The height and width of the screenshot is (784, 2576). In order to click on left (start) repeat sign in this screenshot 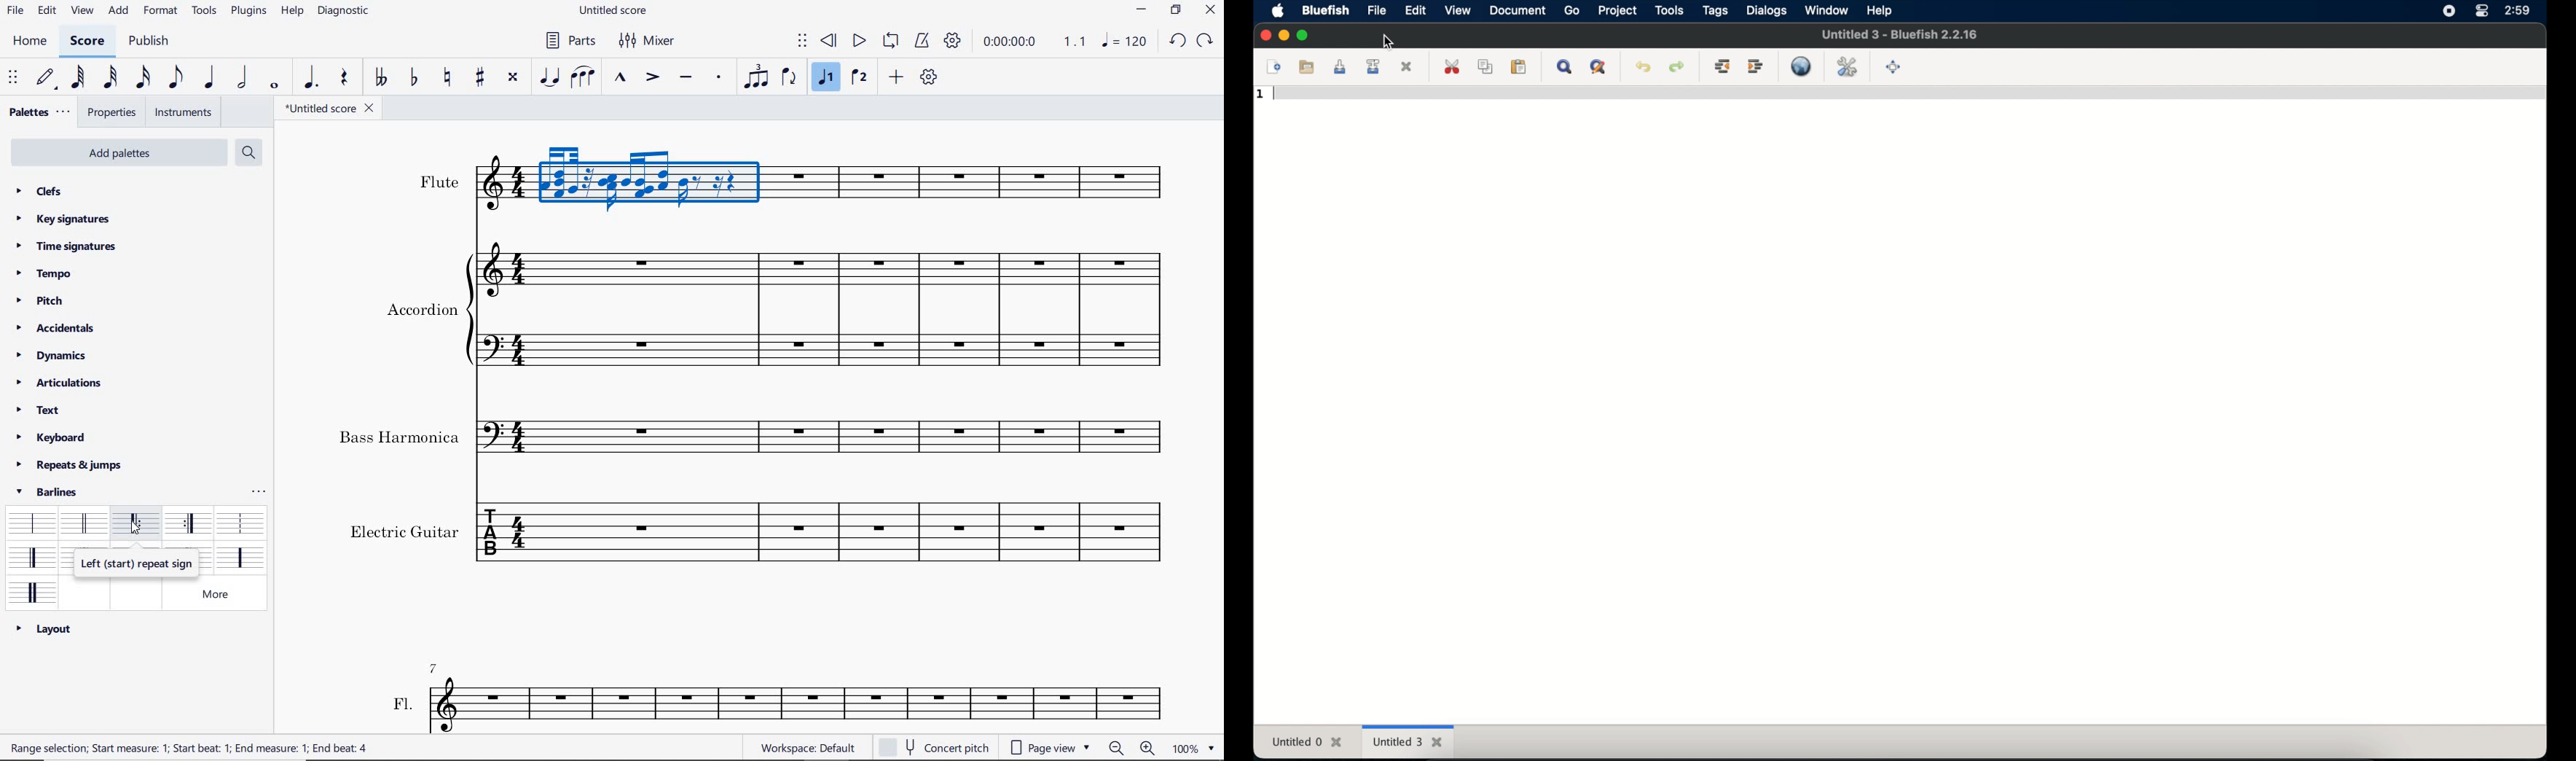, I will do `click(137, 525)`.